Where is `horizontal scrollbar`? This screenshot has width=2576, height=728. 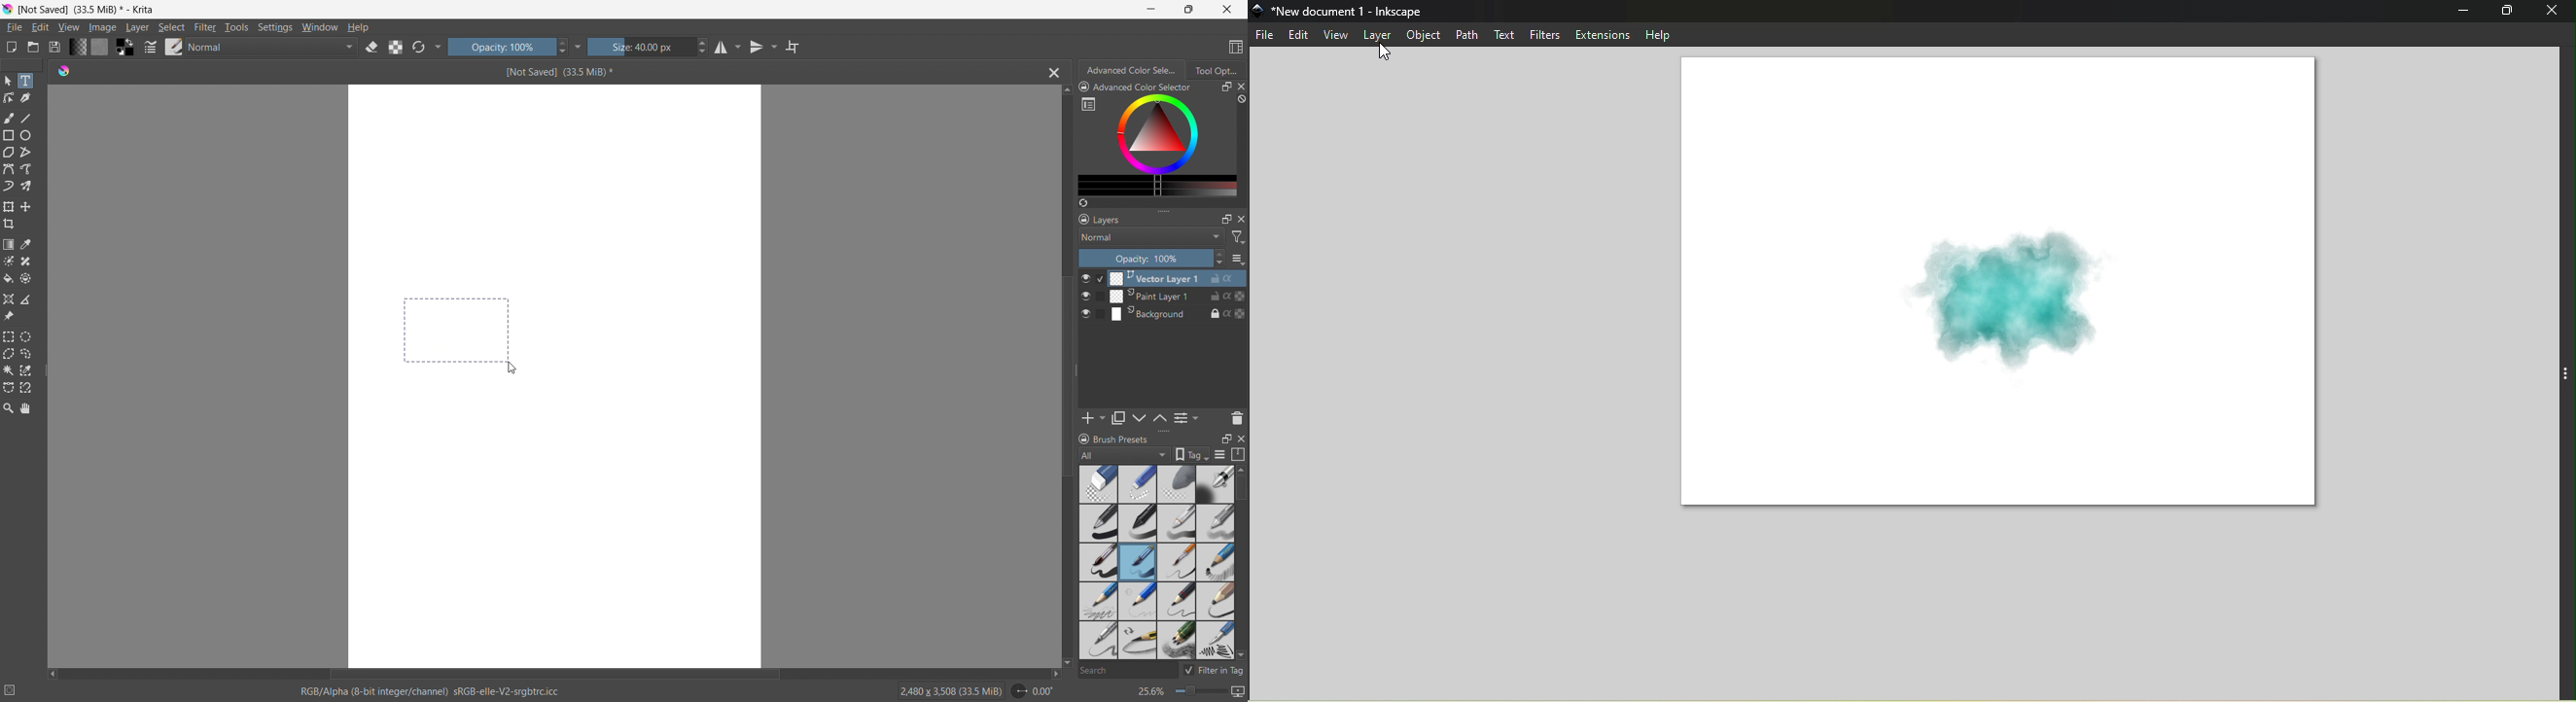 horizontal scrollbar is located at coordinates (554, 672).